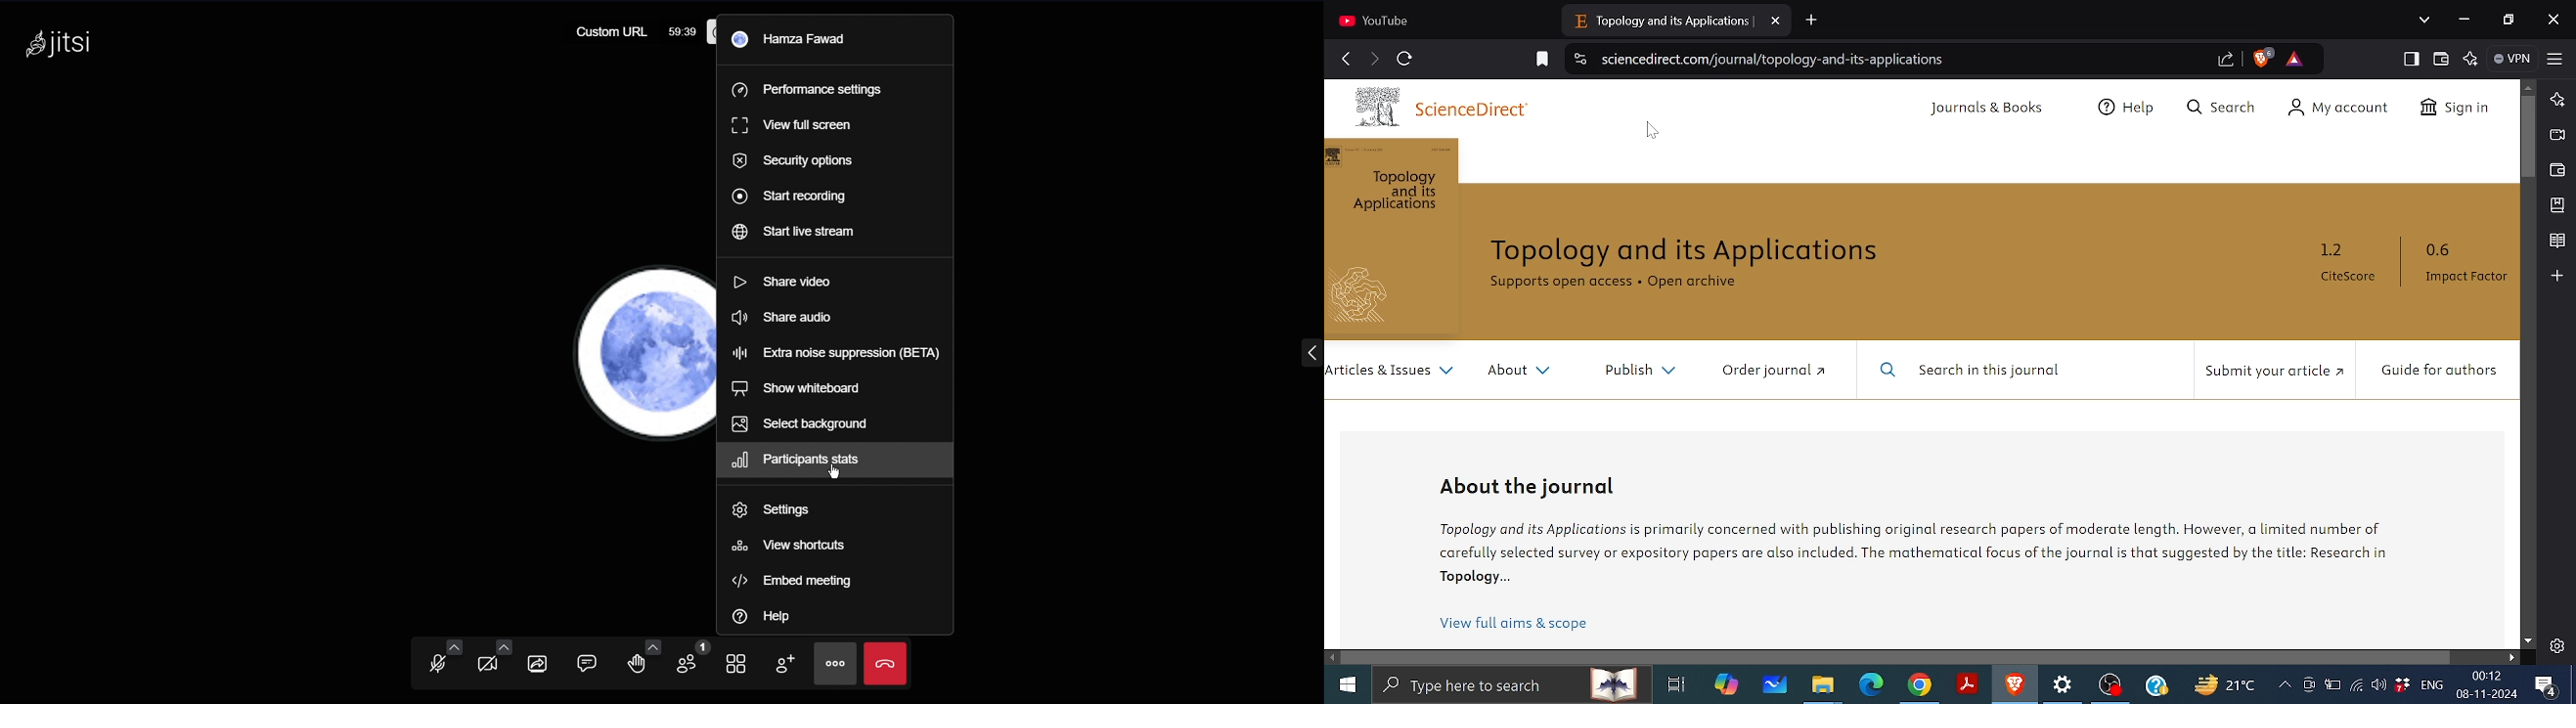 The width and height of the screenshot is (2576, 728). What do you see at coordinates (2156, 684) in the screenshot?
I see `Help` at bounding box center [2156, 684].